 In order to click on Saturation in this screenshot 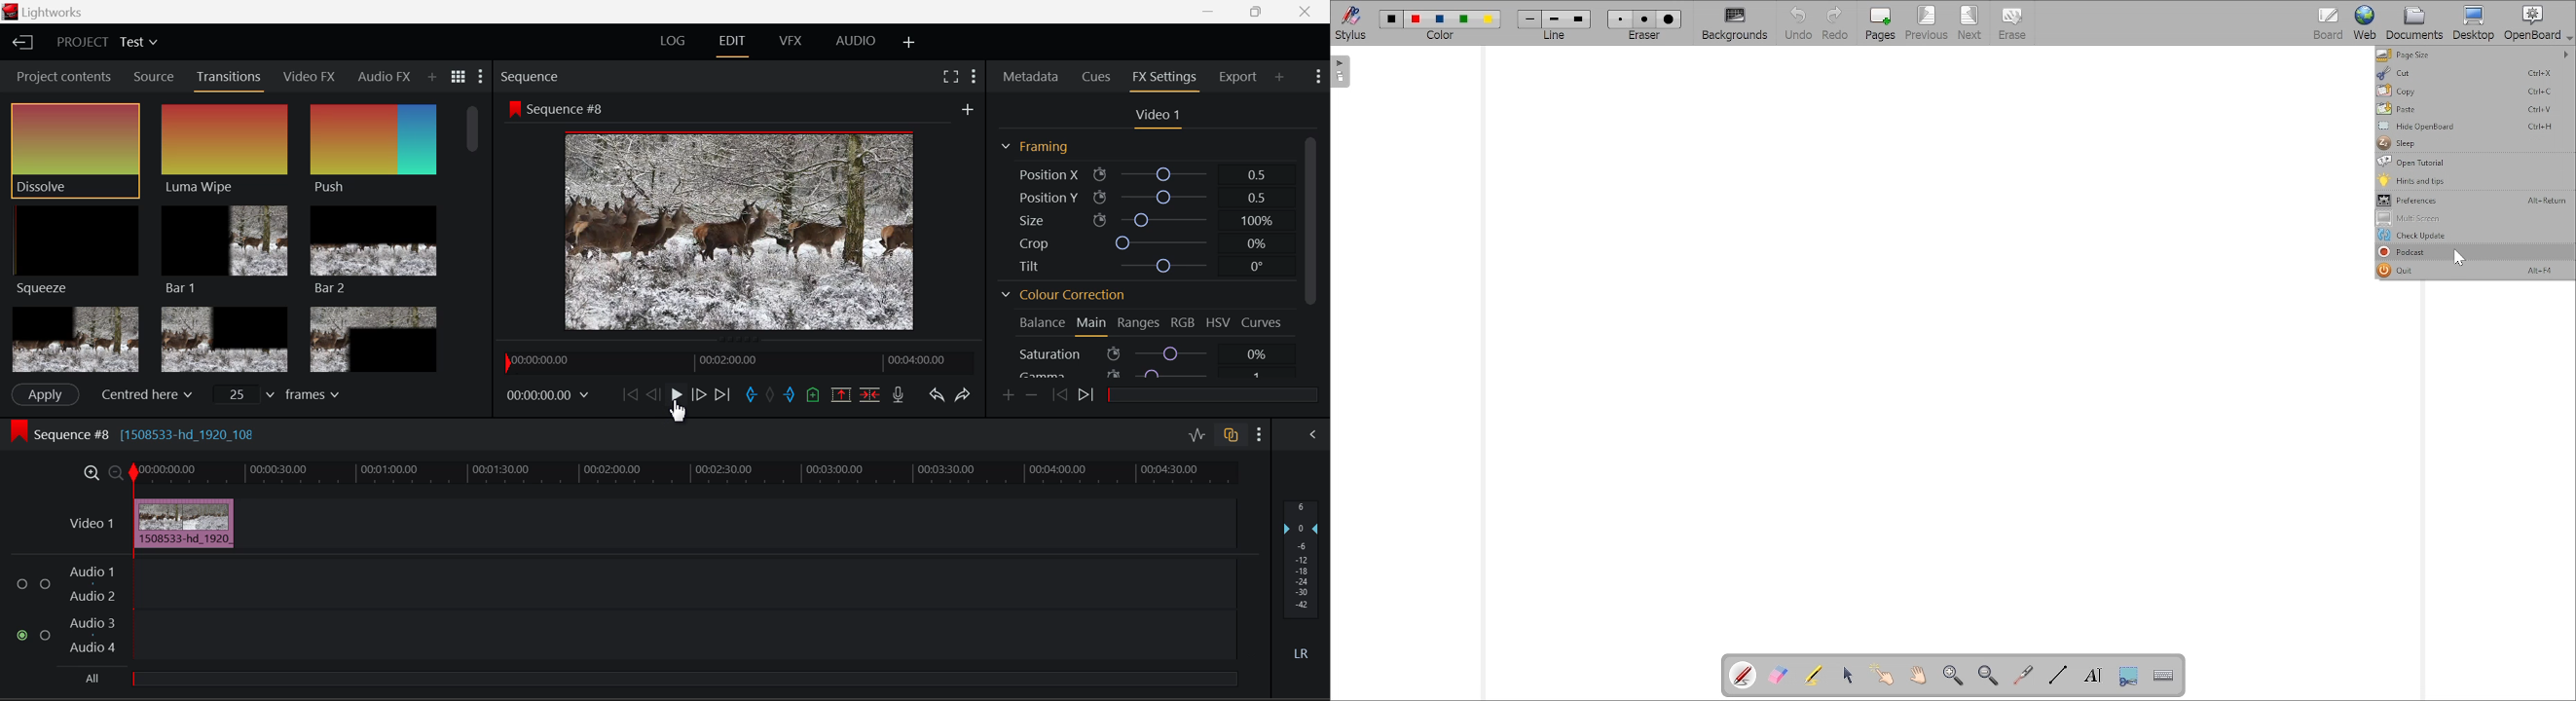, I will do `click(1142, 353)`.